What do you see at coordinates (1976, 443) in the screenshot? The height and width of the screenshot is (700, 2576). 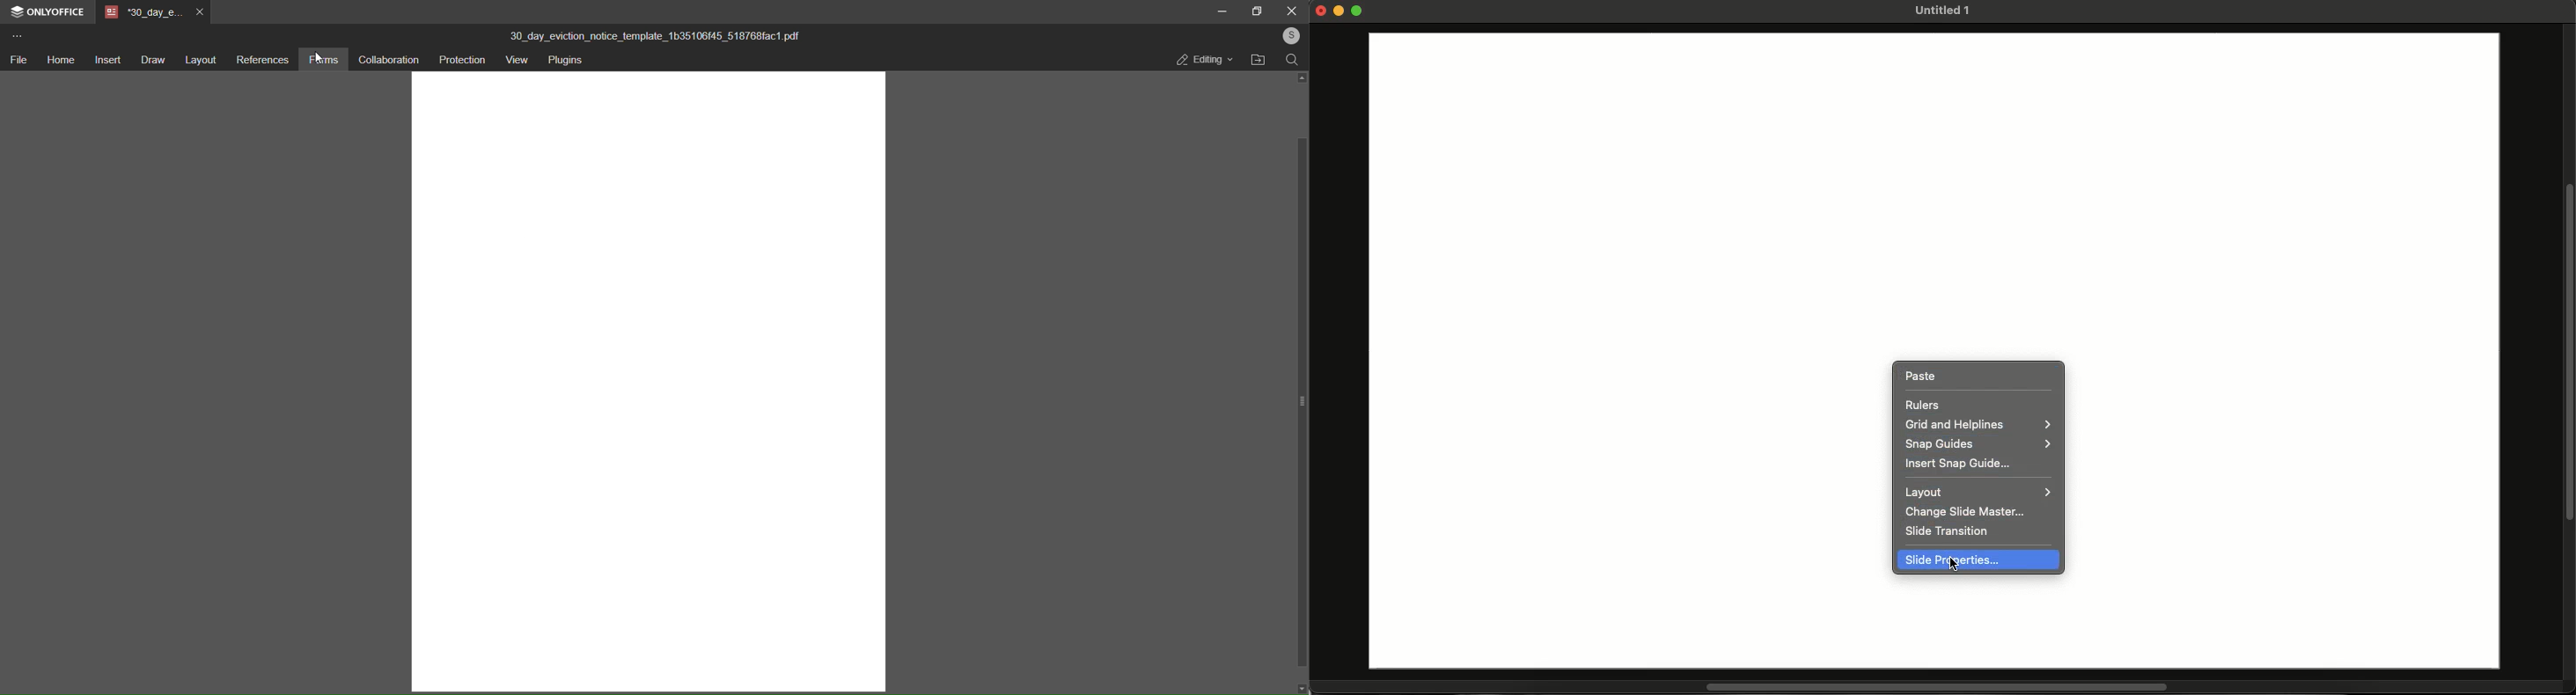 I see `Snap guides` at bounding box center [1976, 443].